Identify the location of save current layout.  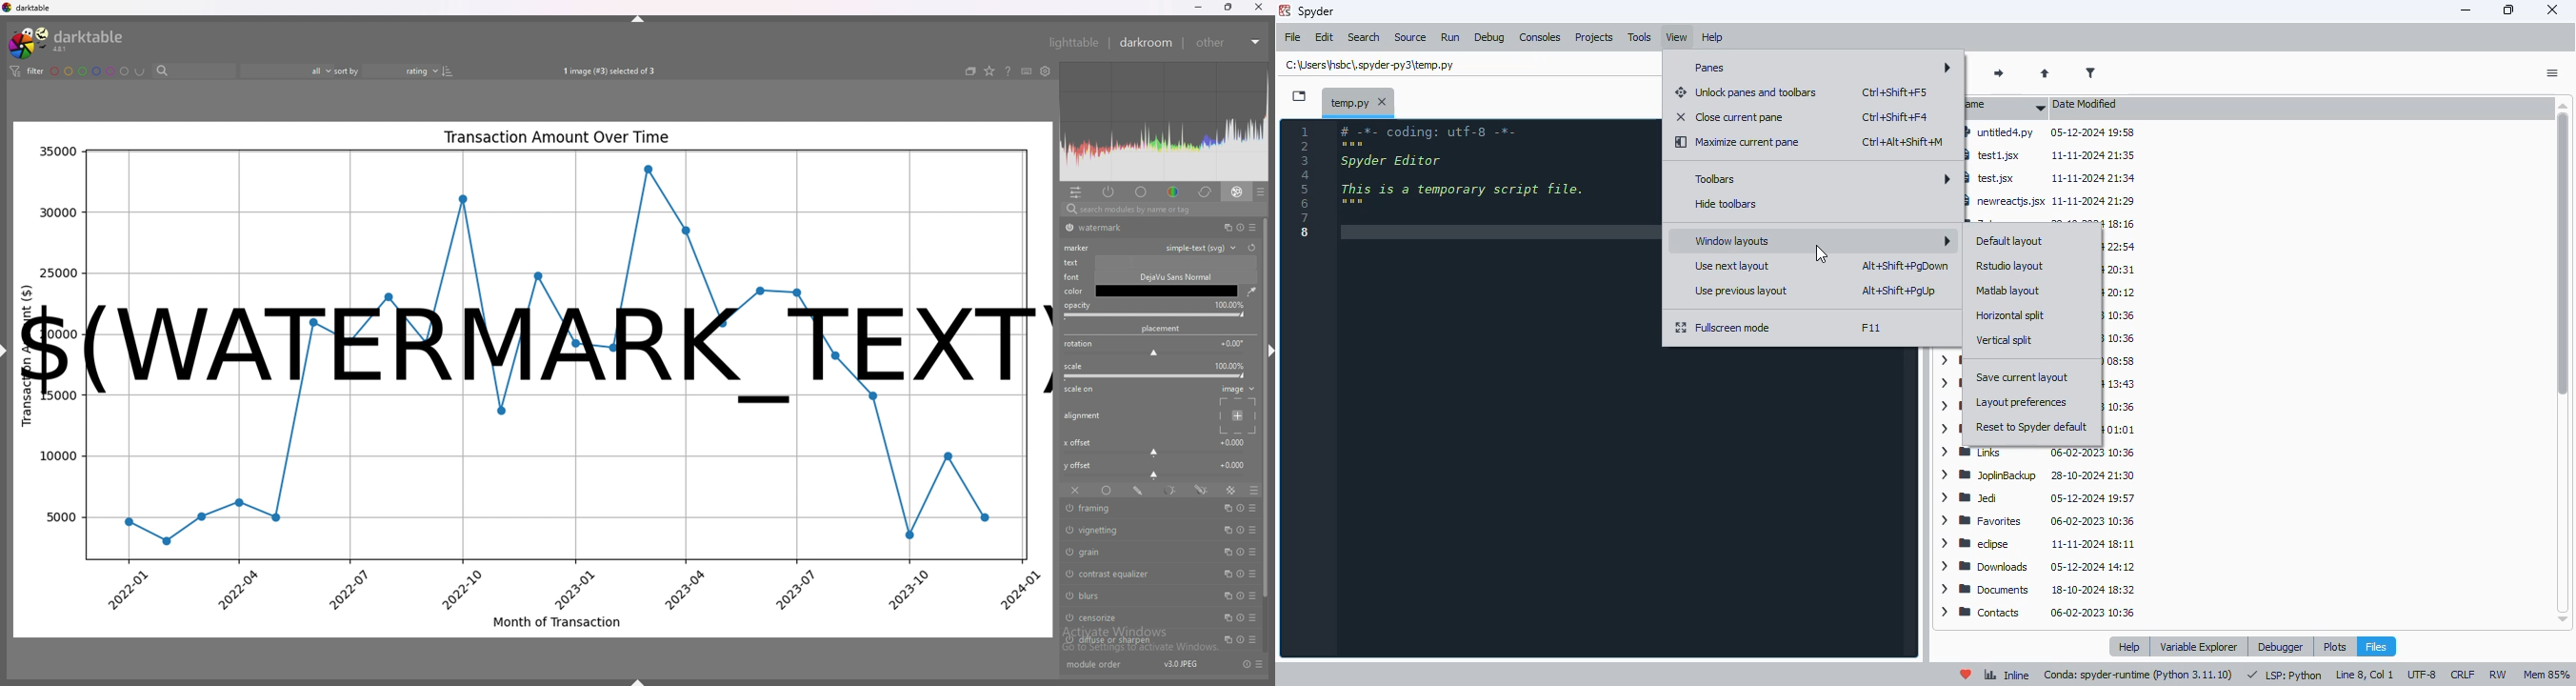
(2023, 377).